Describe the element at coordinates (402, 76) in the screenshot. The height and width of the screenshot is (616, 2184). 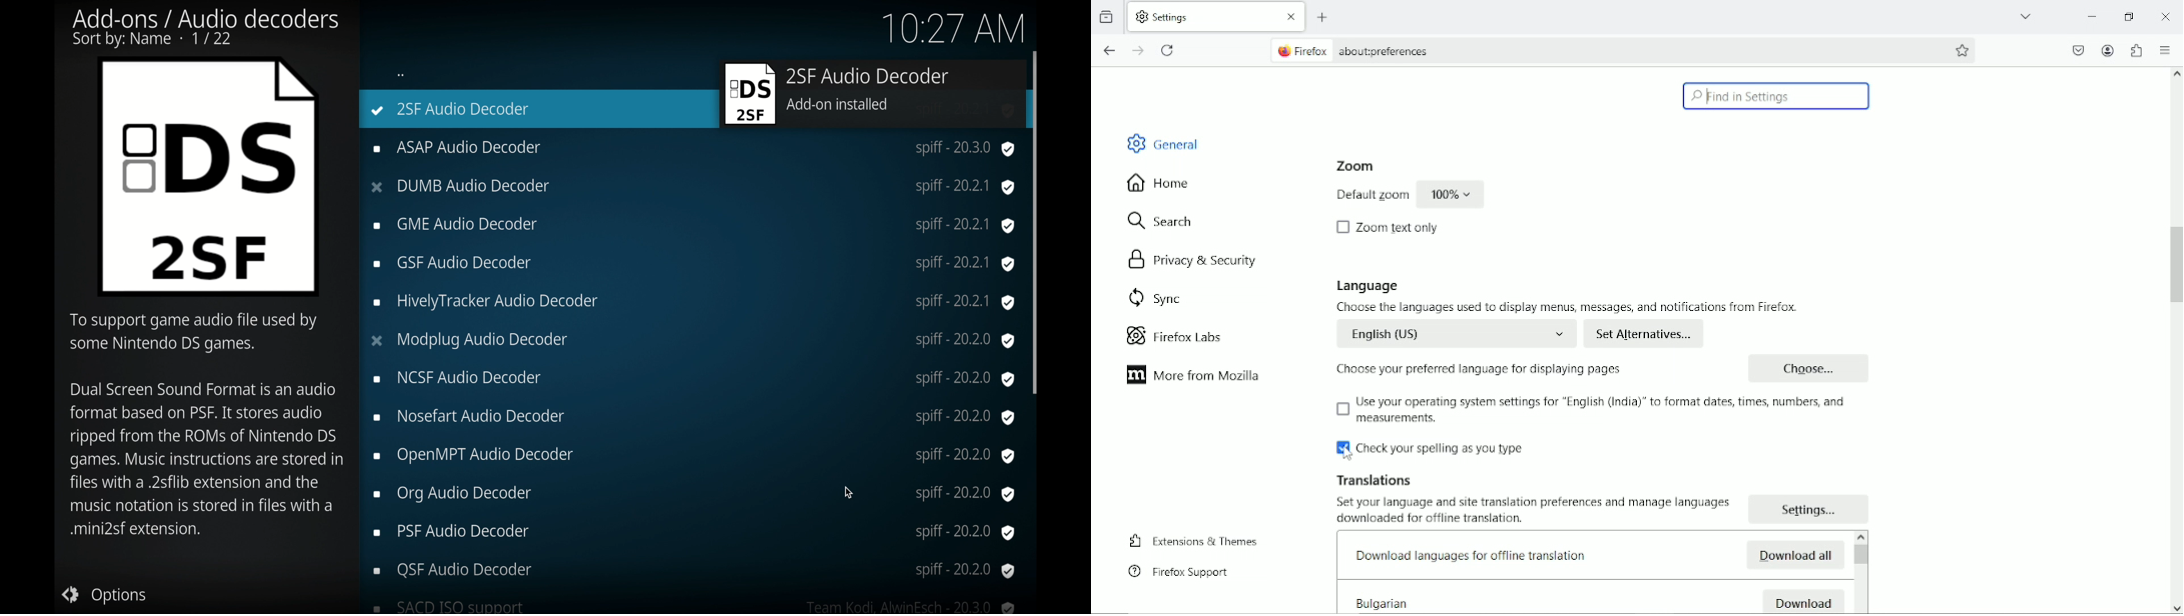
I see `dots icon` at that location.